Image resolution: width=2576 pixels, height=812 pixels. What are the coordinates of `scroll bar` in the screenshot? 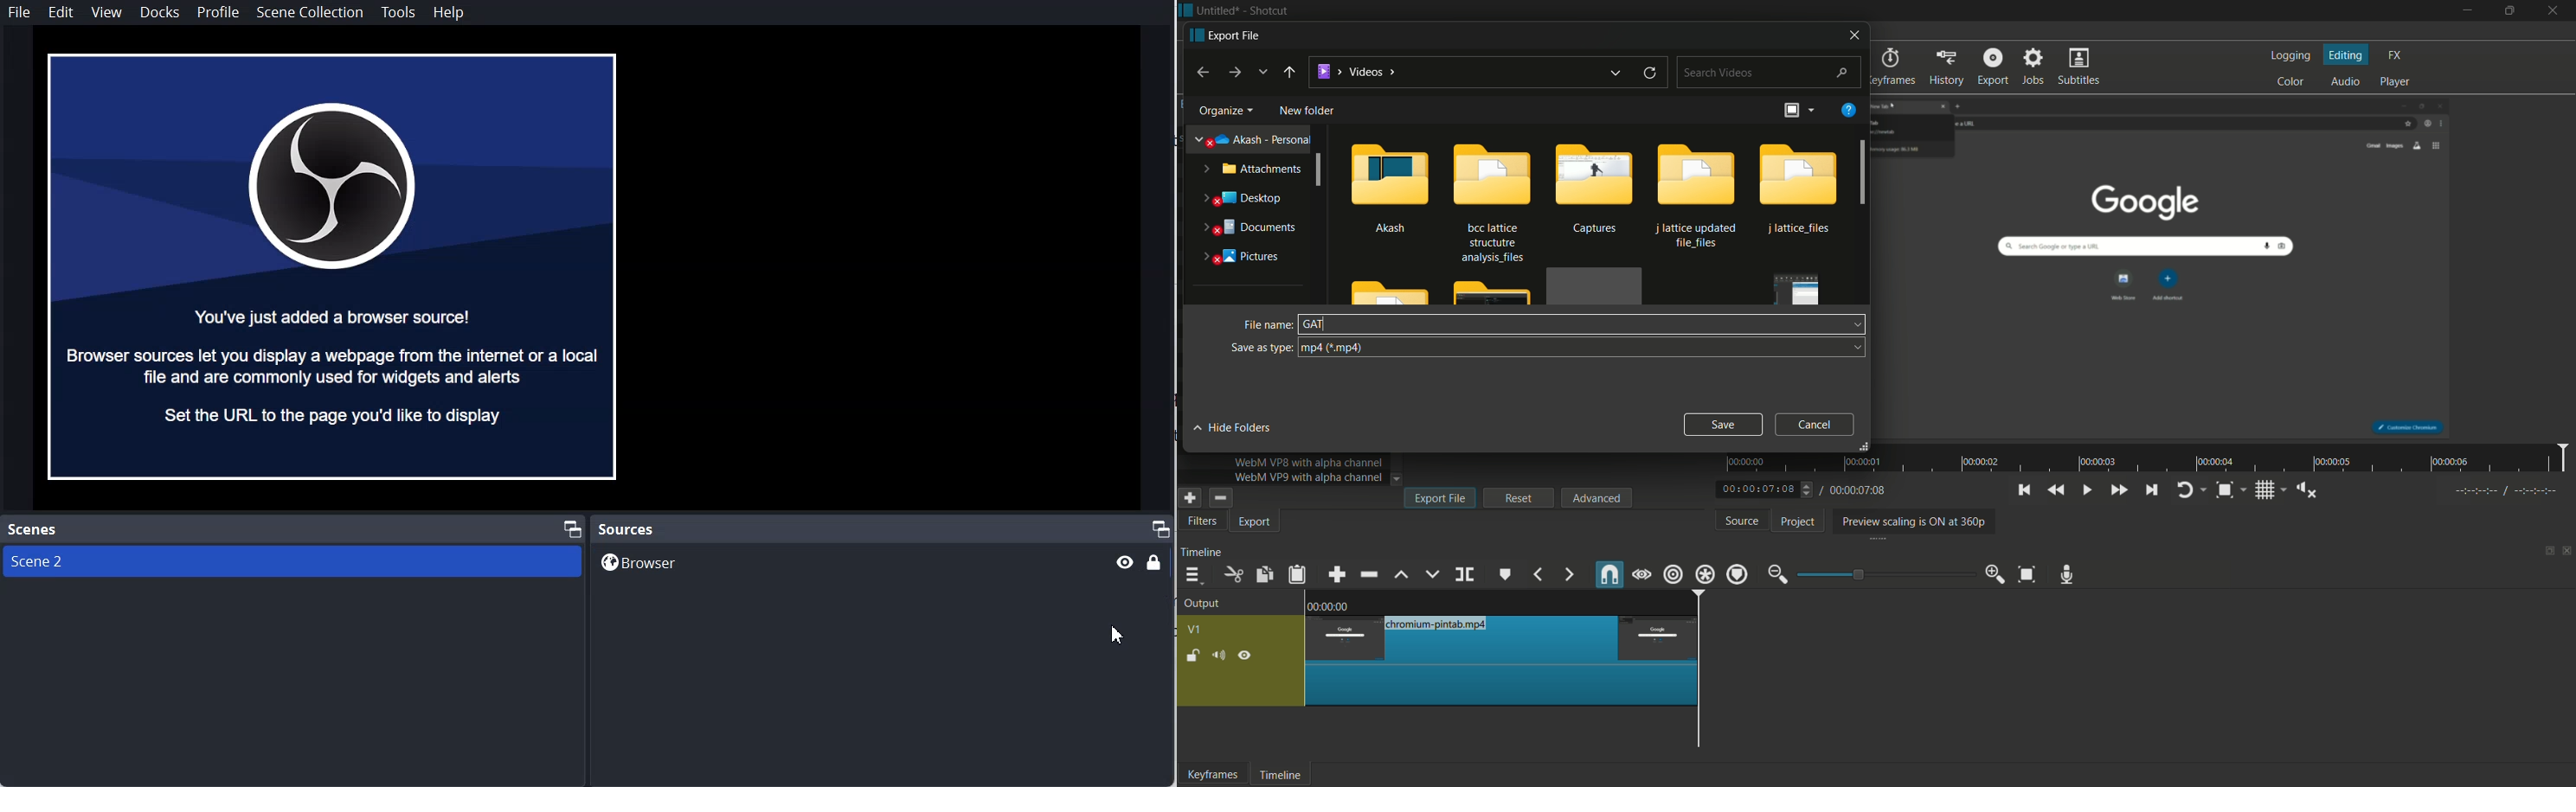 It's located at (1830, 754).